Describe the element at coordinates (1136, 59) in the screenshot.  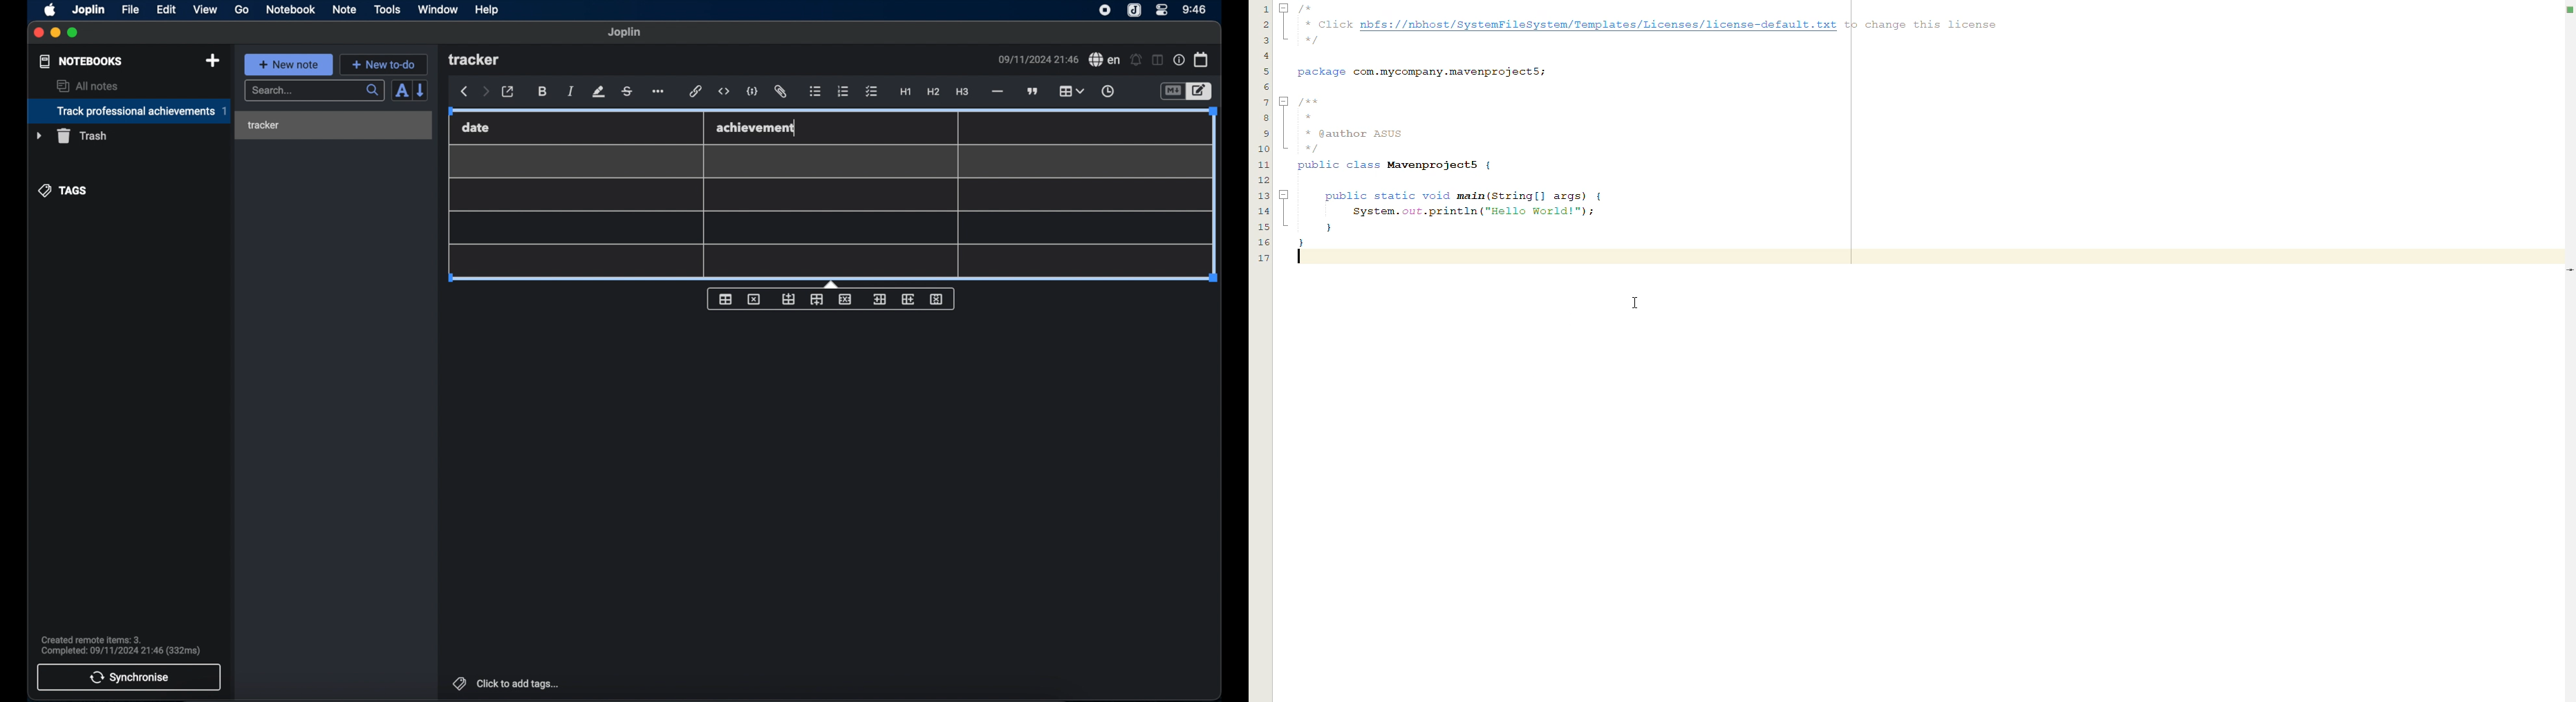
I see `set alarm` at that location.